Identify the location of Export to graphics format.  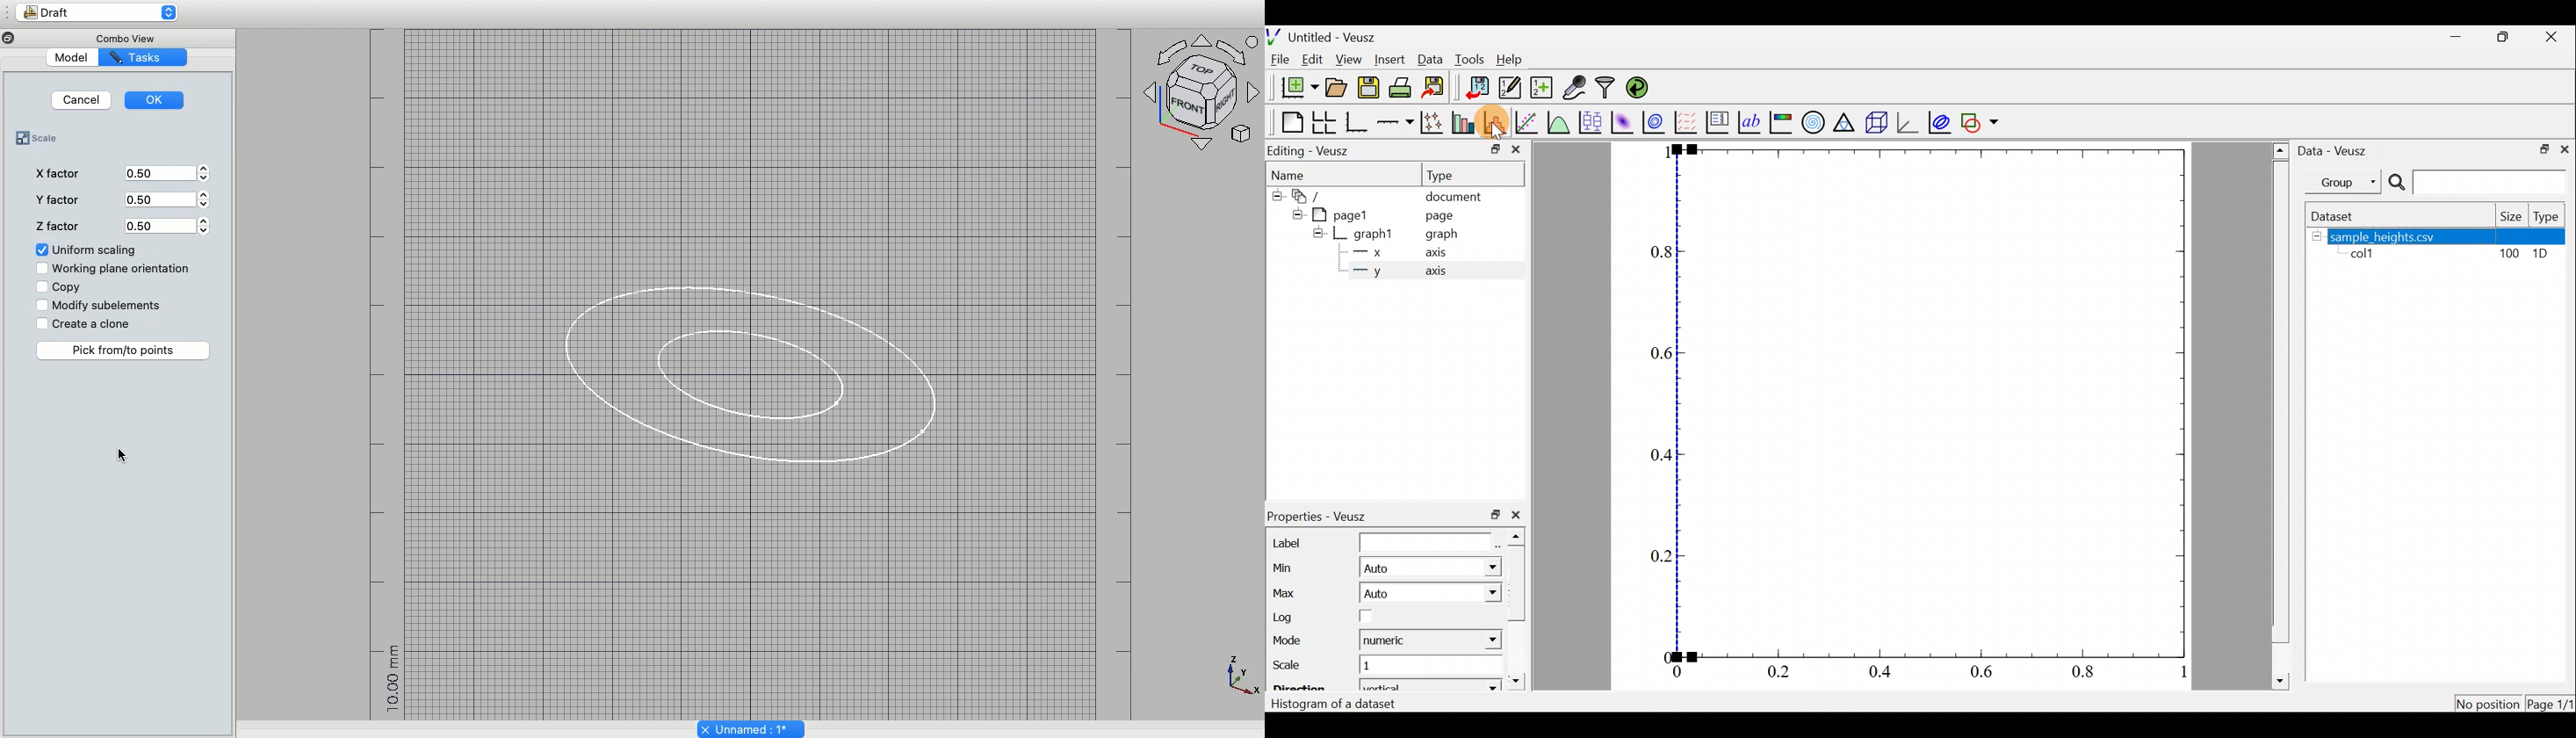
(1438, 88).